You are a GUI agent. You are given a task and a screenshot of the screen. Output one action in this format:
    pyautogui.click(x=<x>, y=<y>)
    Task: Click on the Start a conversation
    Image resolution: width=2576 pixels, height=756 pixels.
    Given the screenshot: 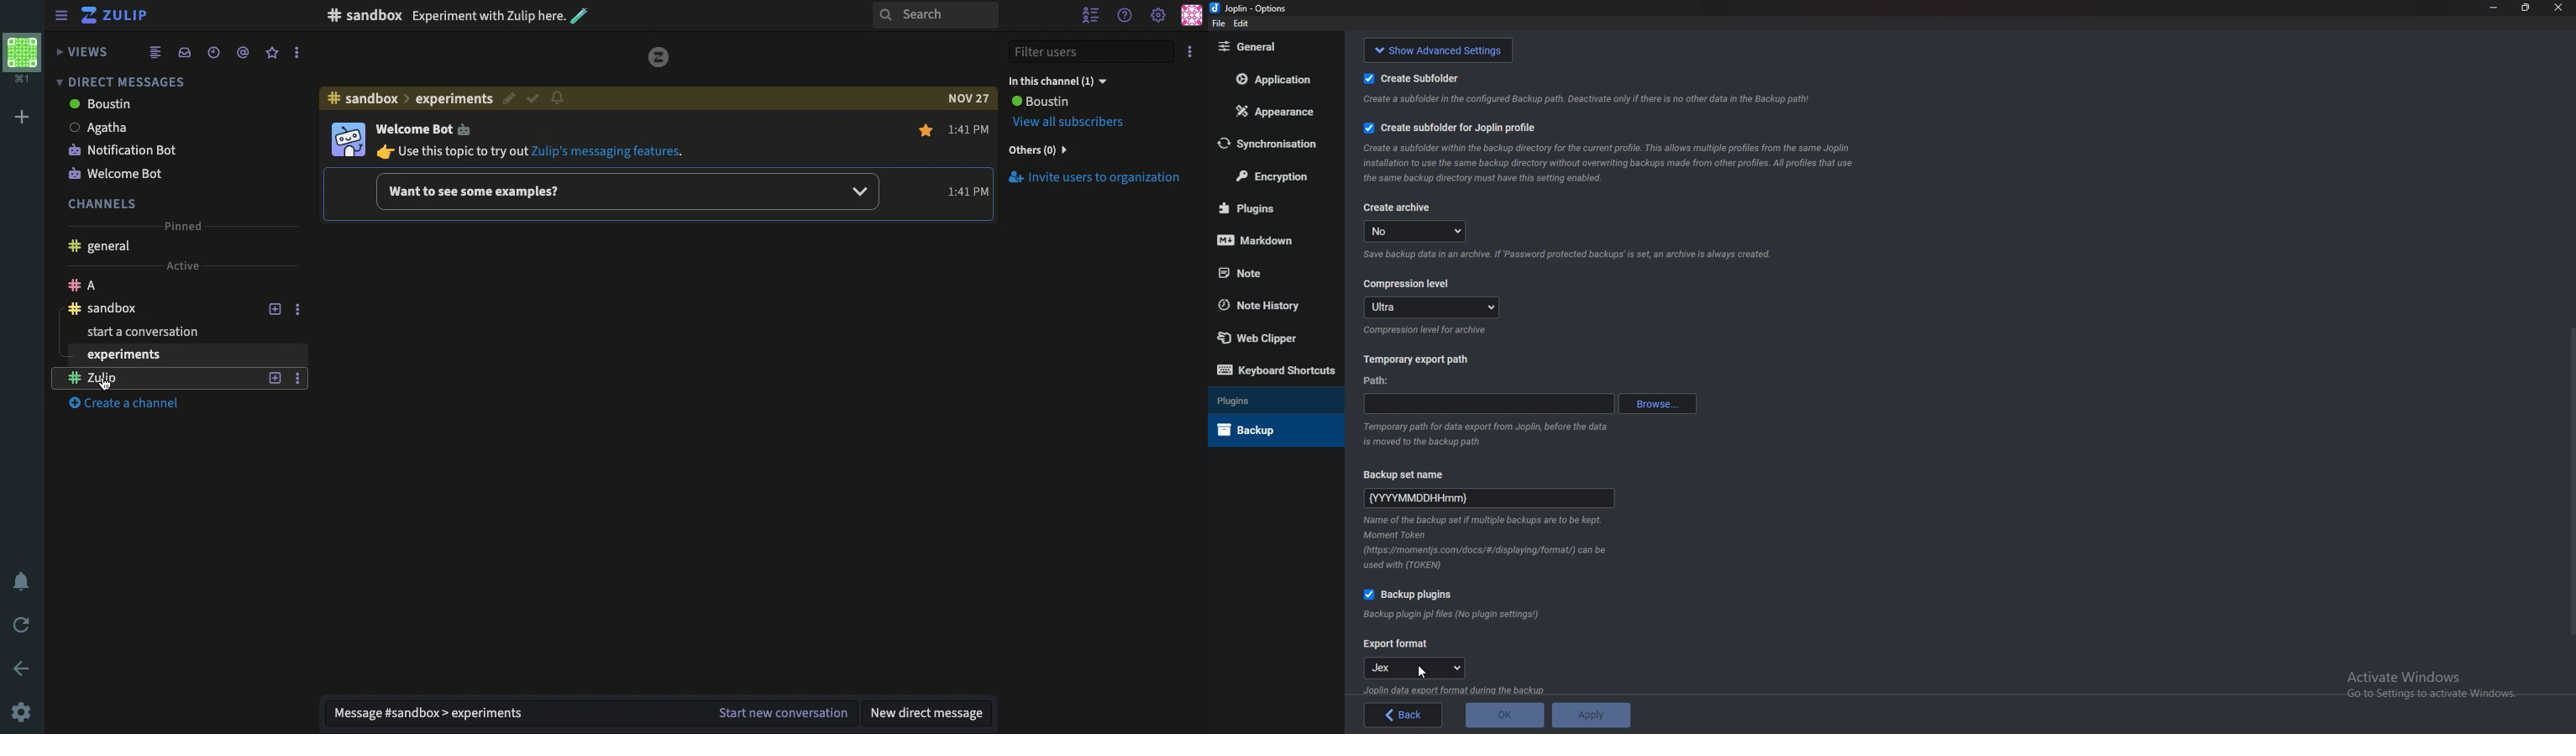 What is the action you would take?
    pyautogui.click(x=175, y=333)
    